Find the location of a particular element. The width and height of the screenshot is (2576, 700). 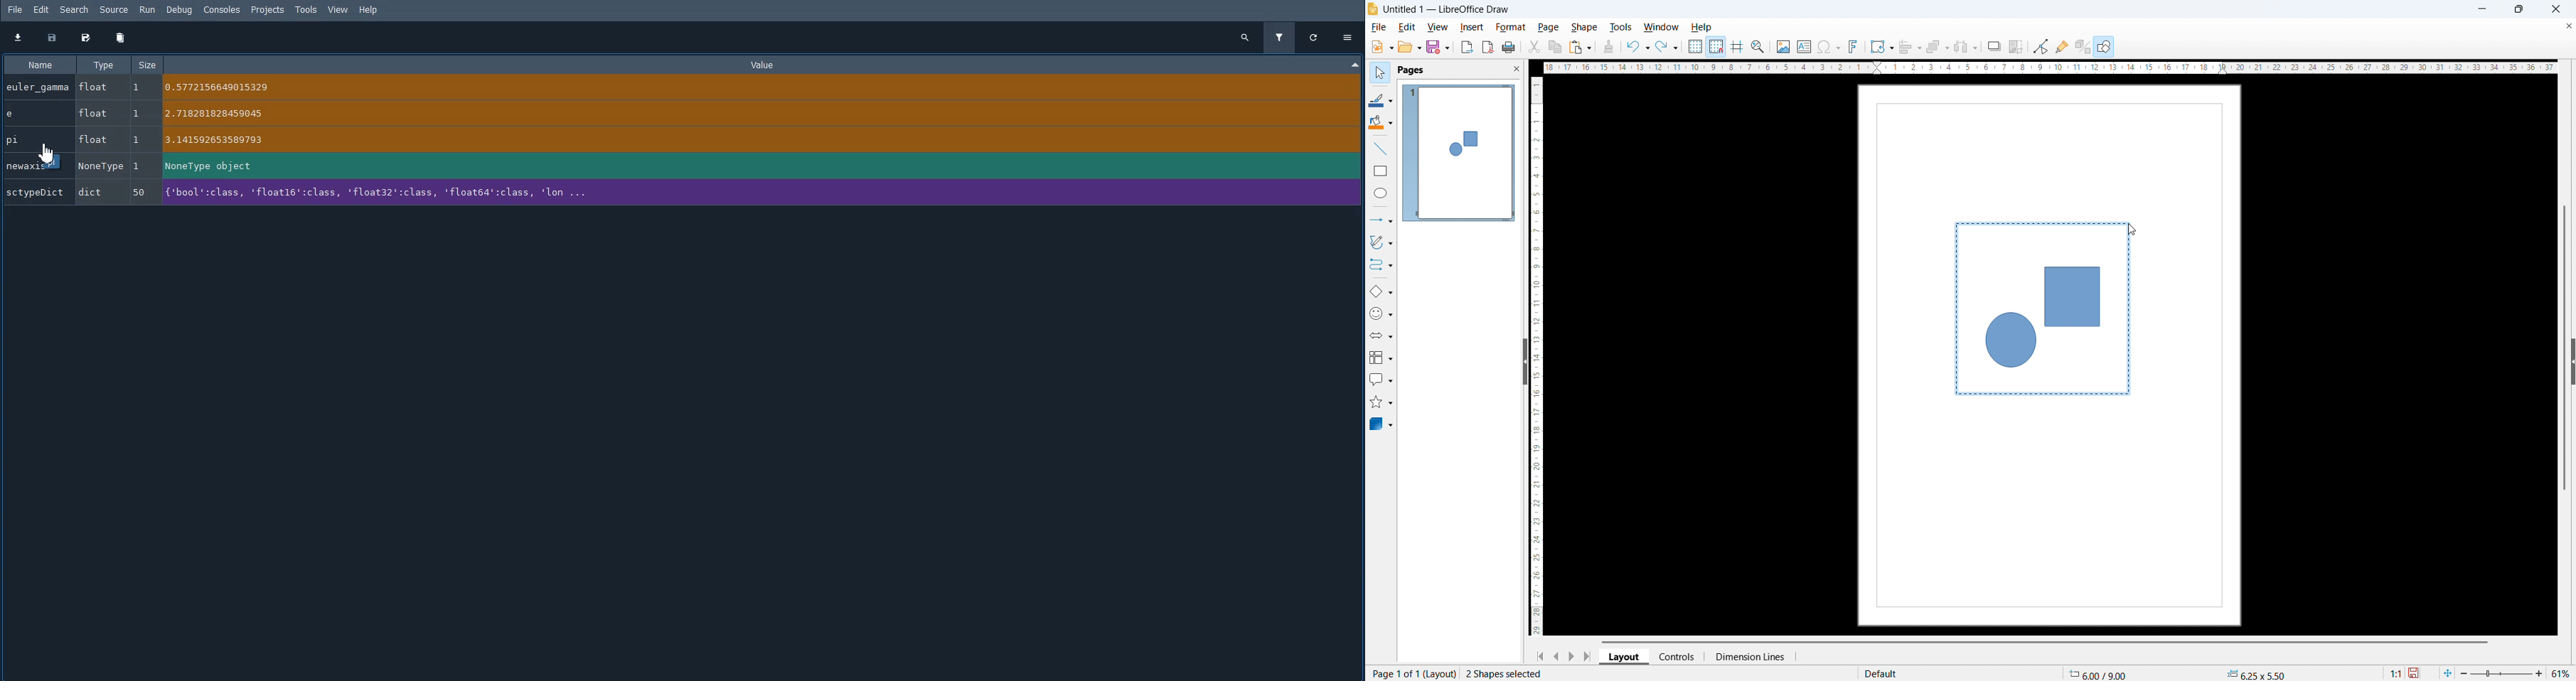

File is located at coordinates (13, 10).